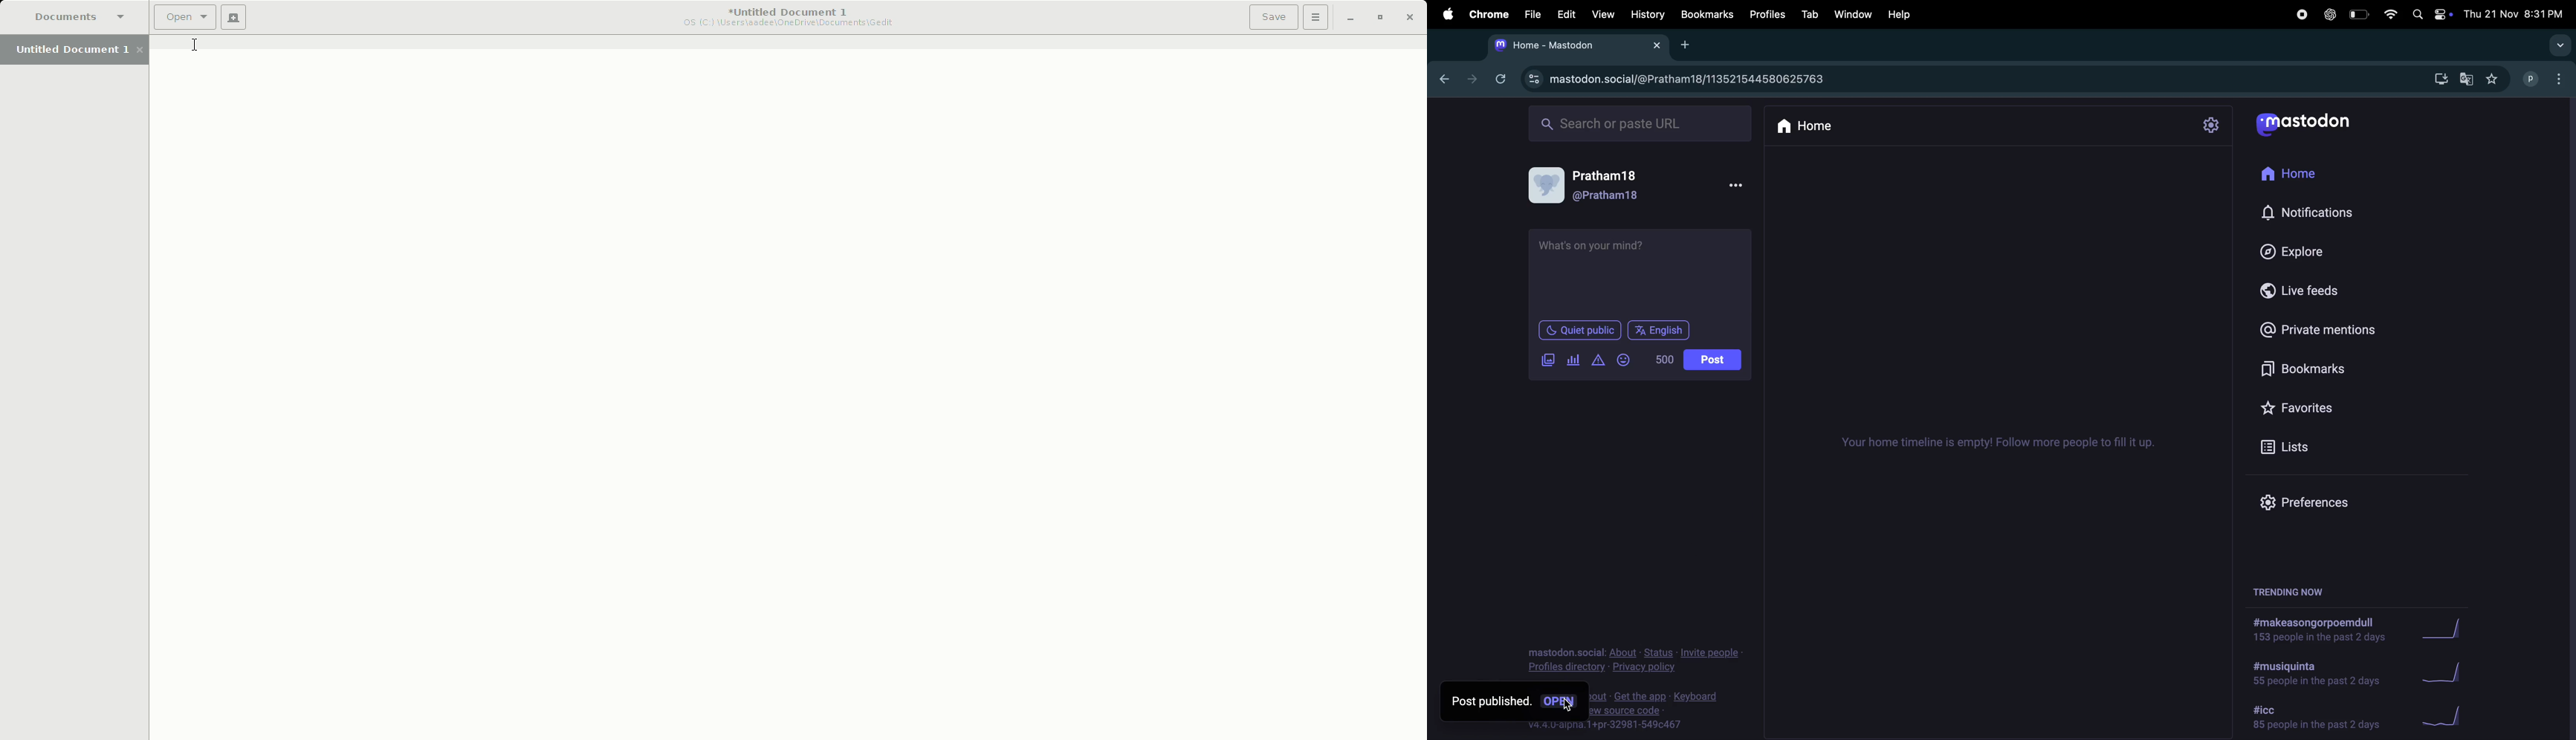 Image resolution: width=2576 pixels, height=756 pixels. I want to click on user, so click(1611, 175).